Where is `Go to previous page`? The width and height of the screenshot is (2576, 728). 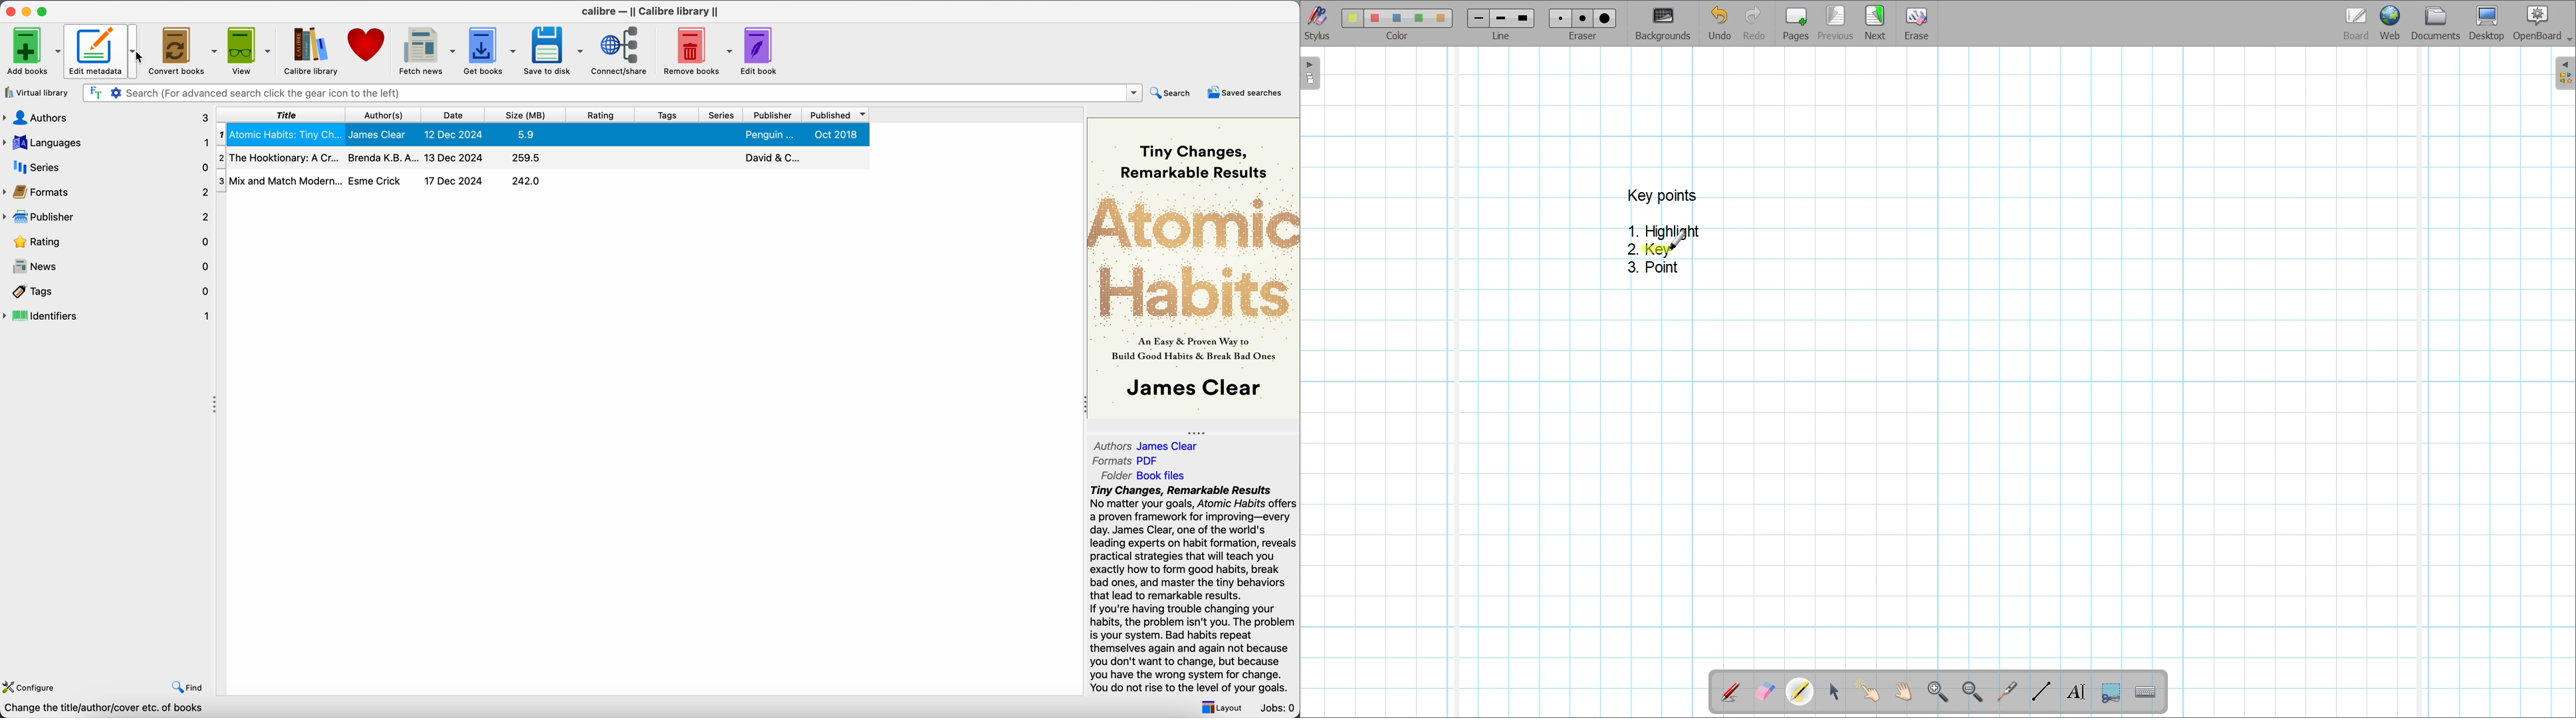
Go to previous page is located at coordinates (1837, 23).